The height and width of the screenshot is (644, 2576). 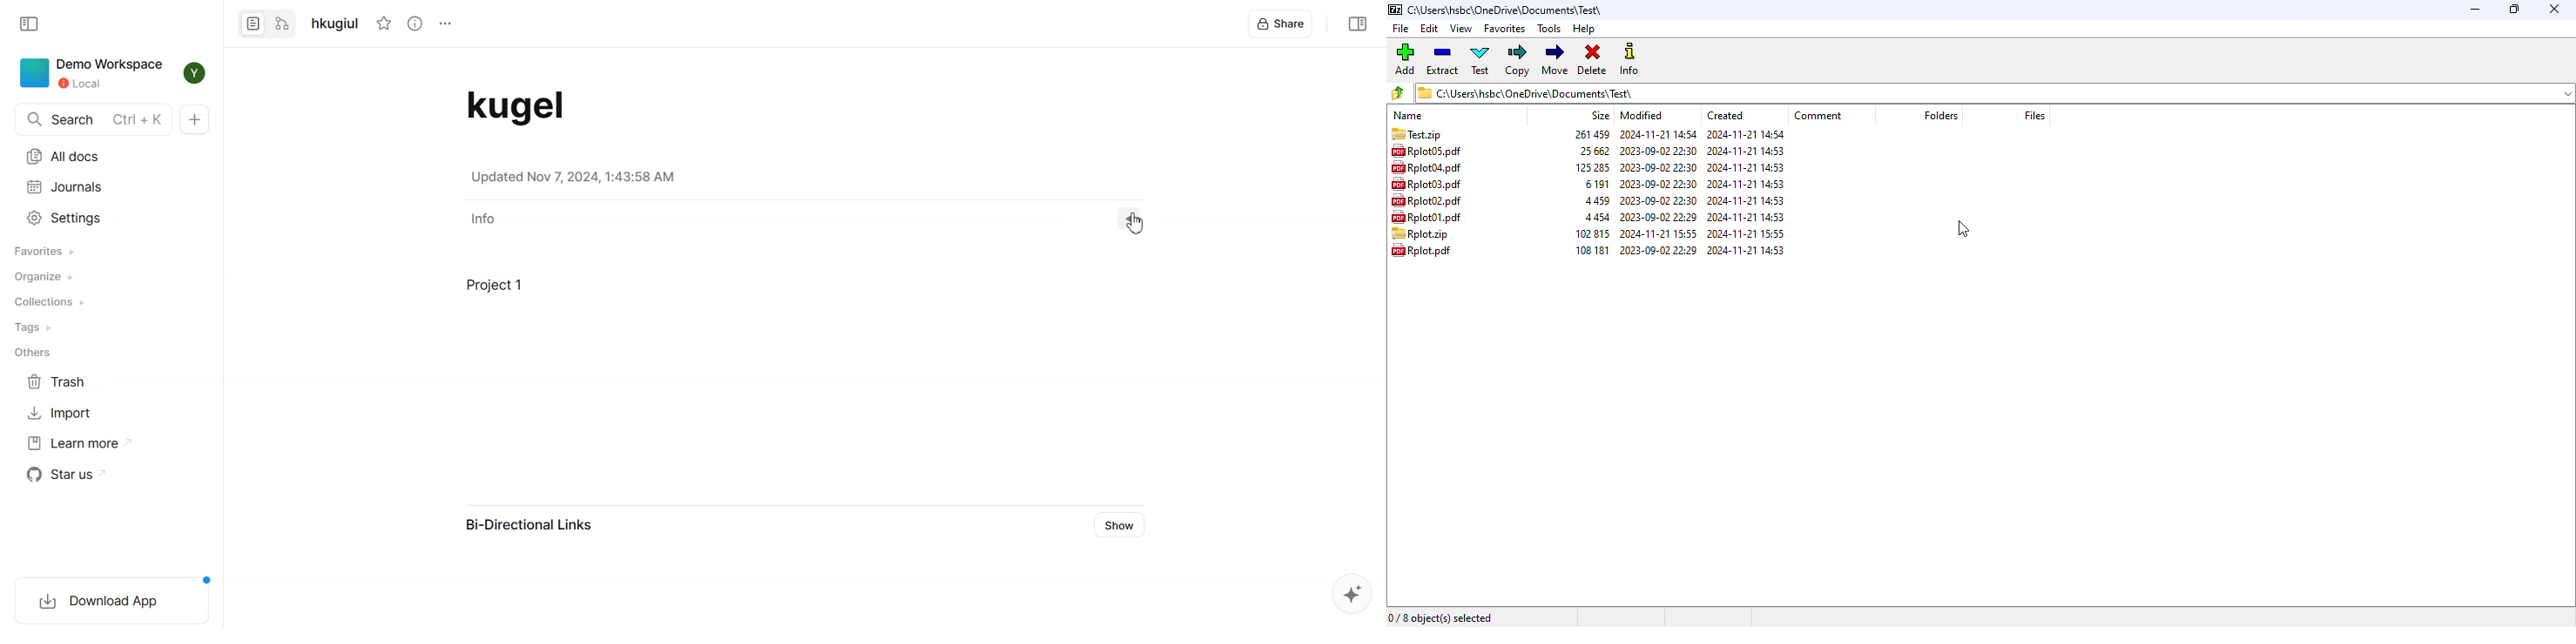 What do you see at coordinates (1548, 28) in the screenshot?
I see `tools` at bounding box center [1548, 28].